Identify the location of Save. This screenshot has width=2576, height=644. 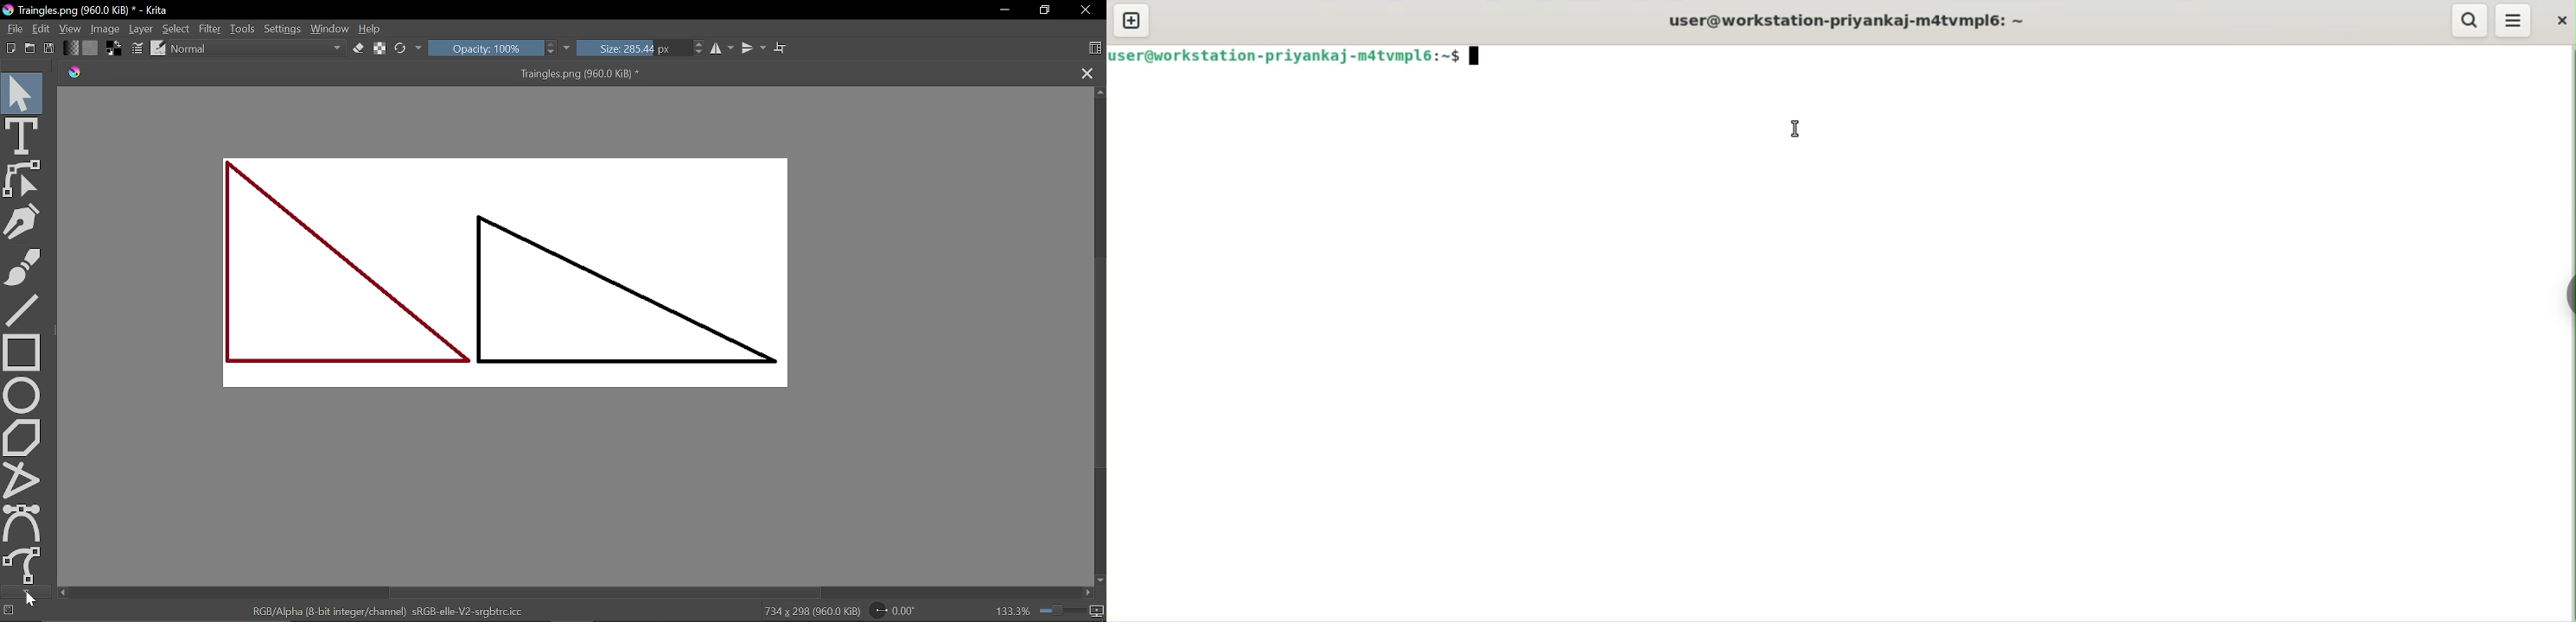
(47, 48).